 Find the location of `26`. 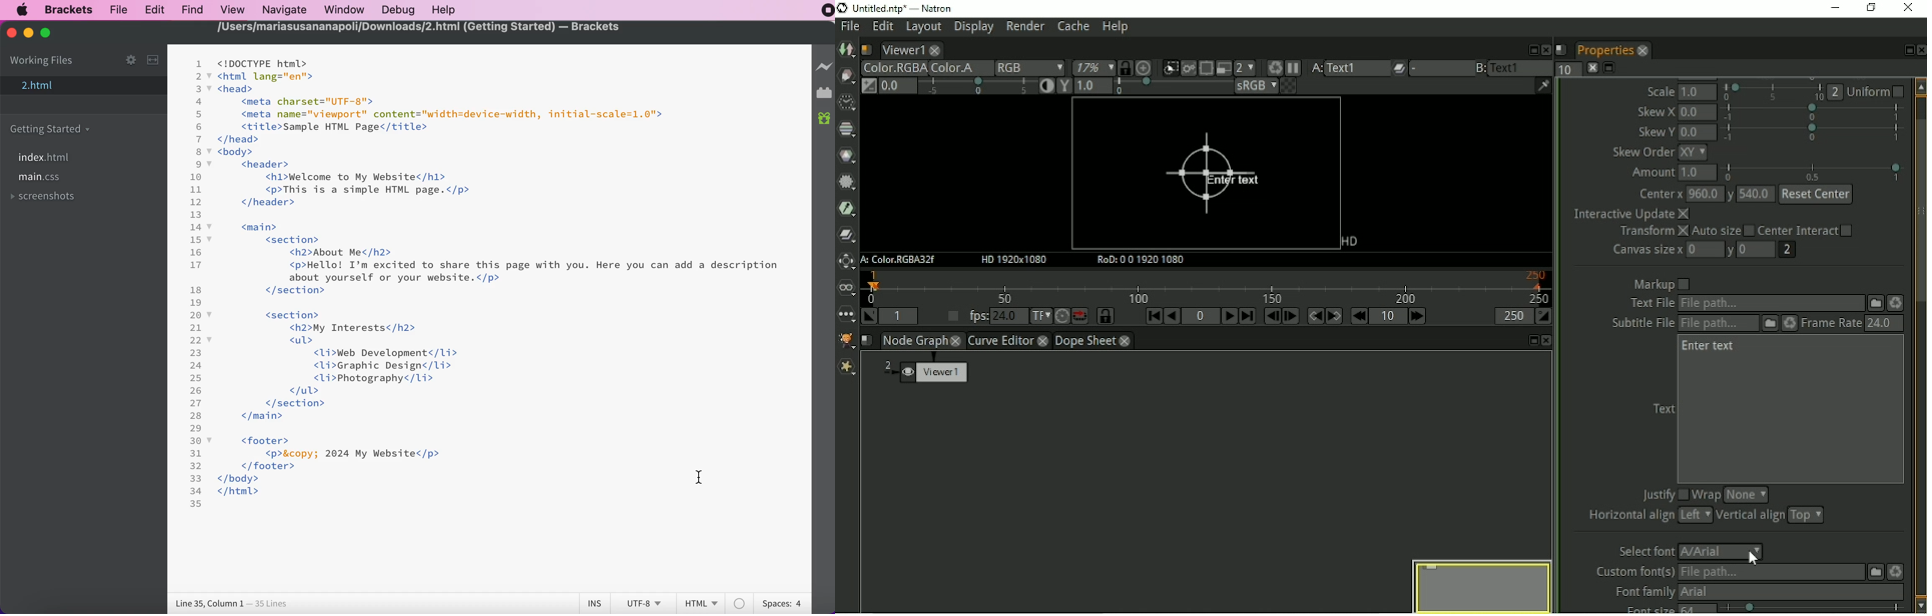

26 is located at coordinates (196, 391).